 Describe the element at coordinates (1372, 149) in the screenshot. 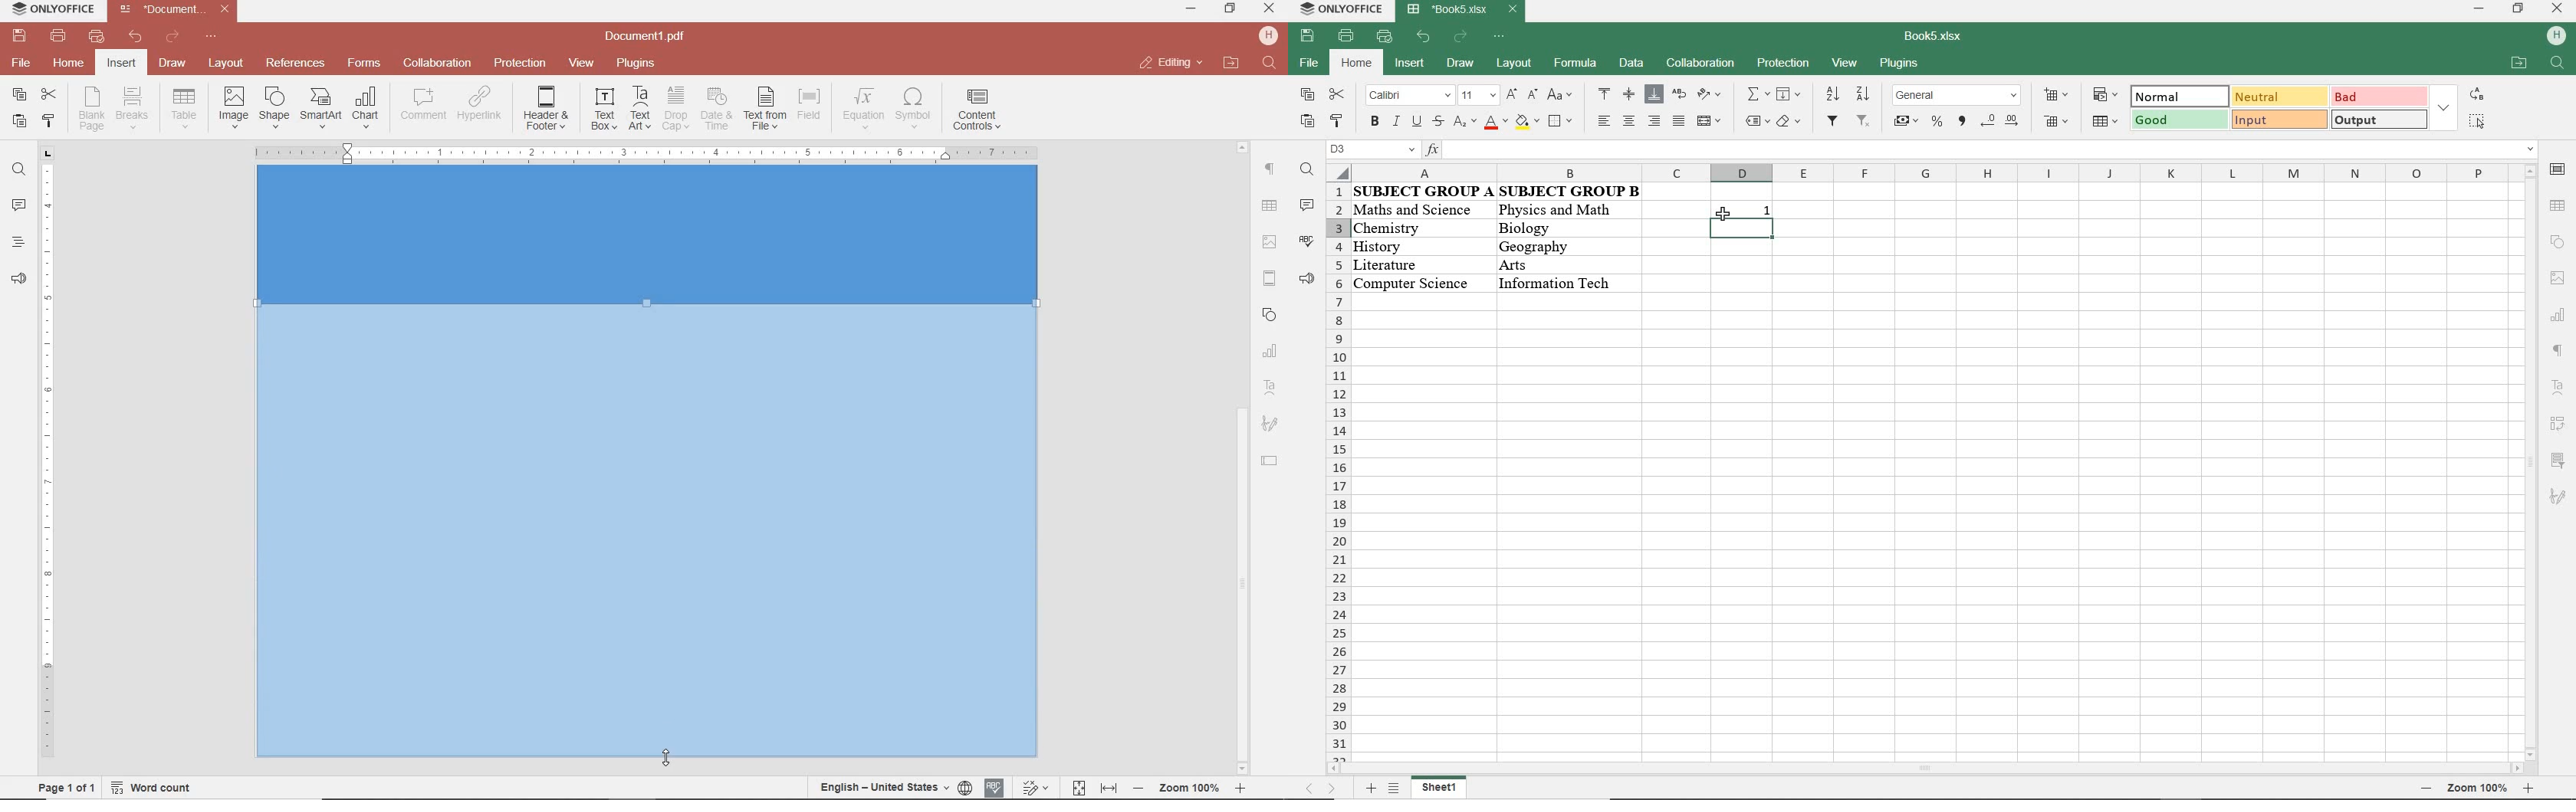

I see `name manager` at that location.